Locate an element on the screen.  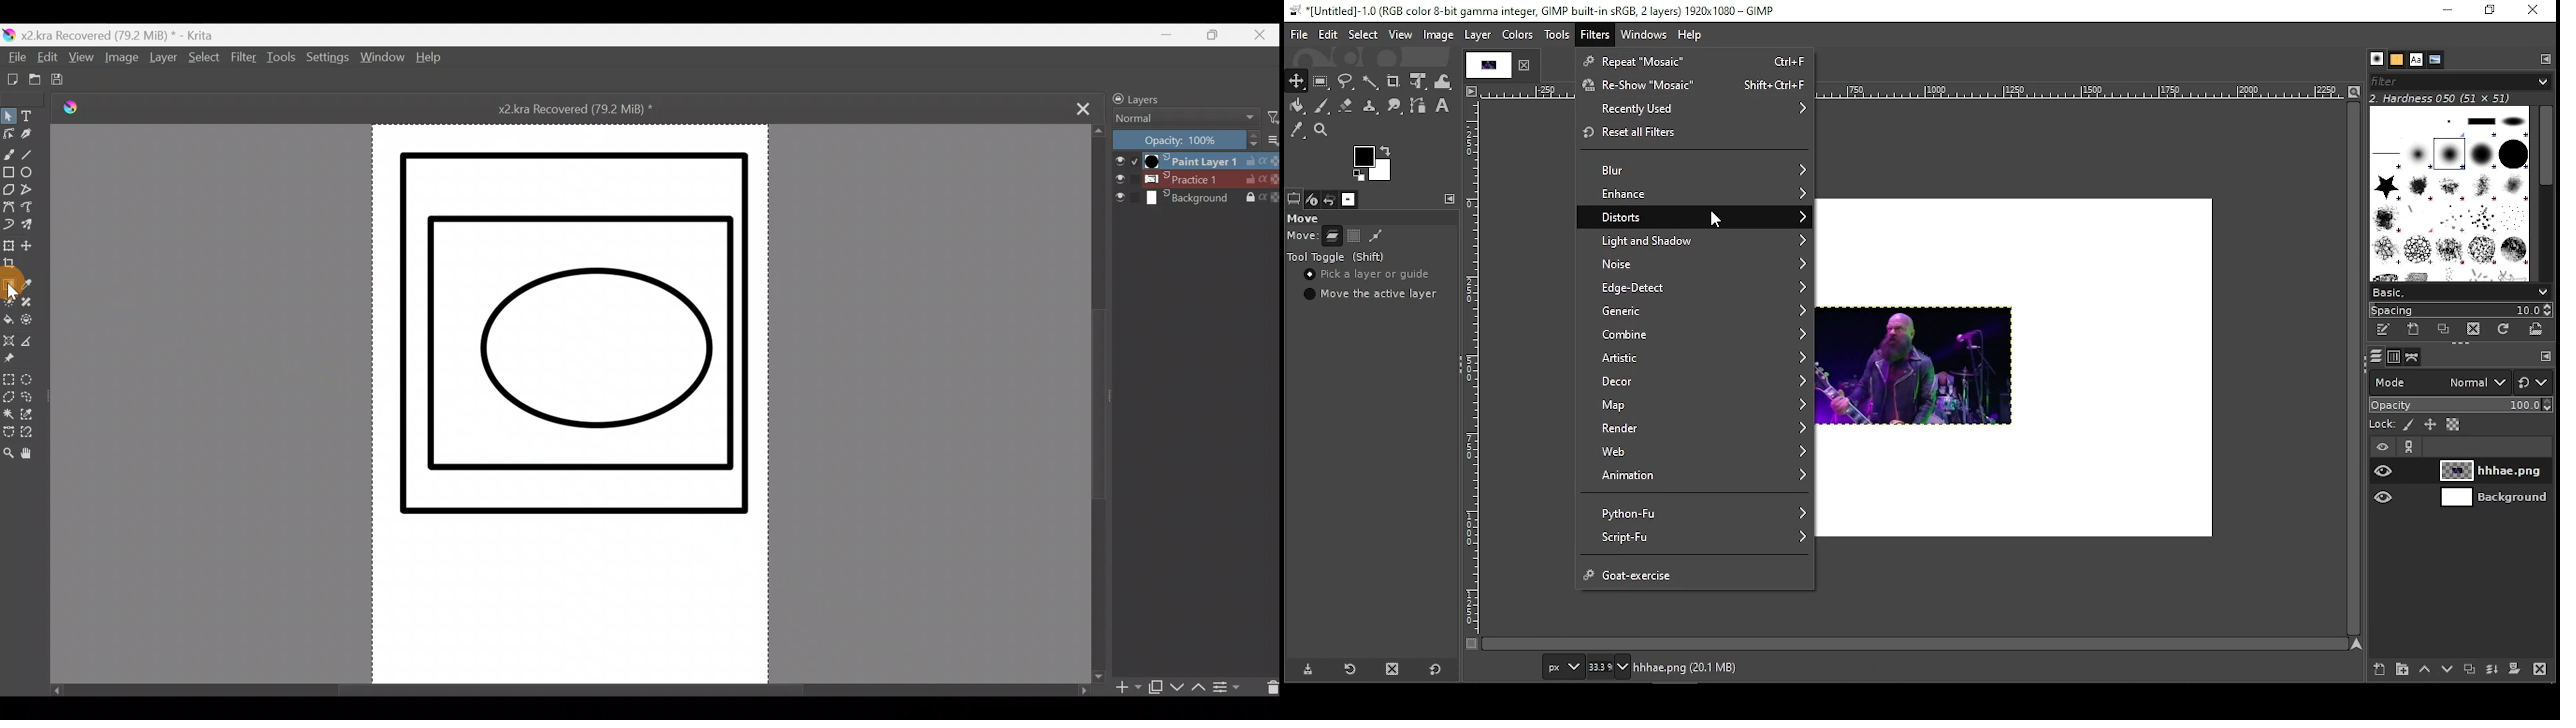
duplicate layer is located at coordinates (2470, 672).